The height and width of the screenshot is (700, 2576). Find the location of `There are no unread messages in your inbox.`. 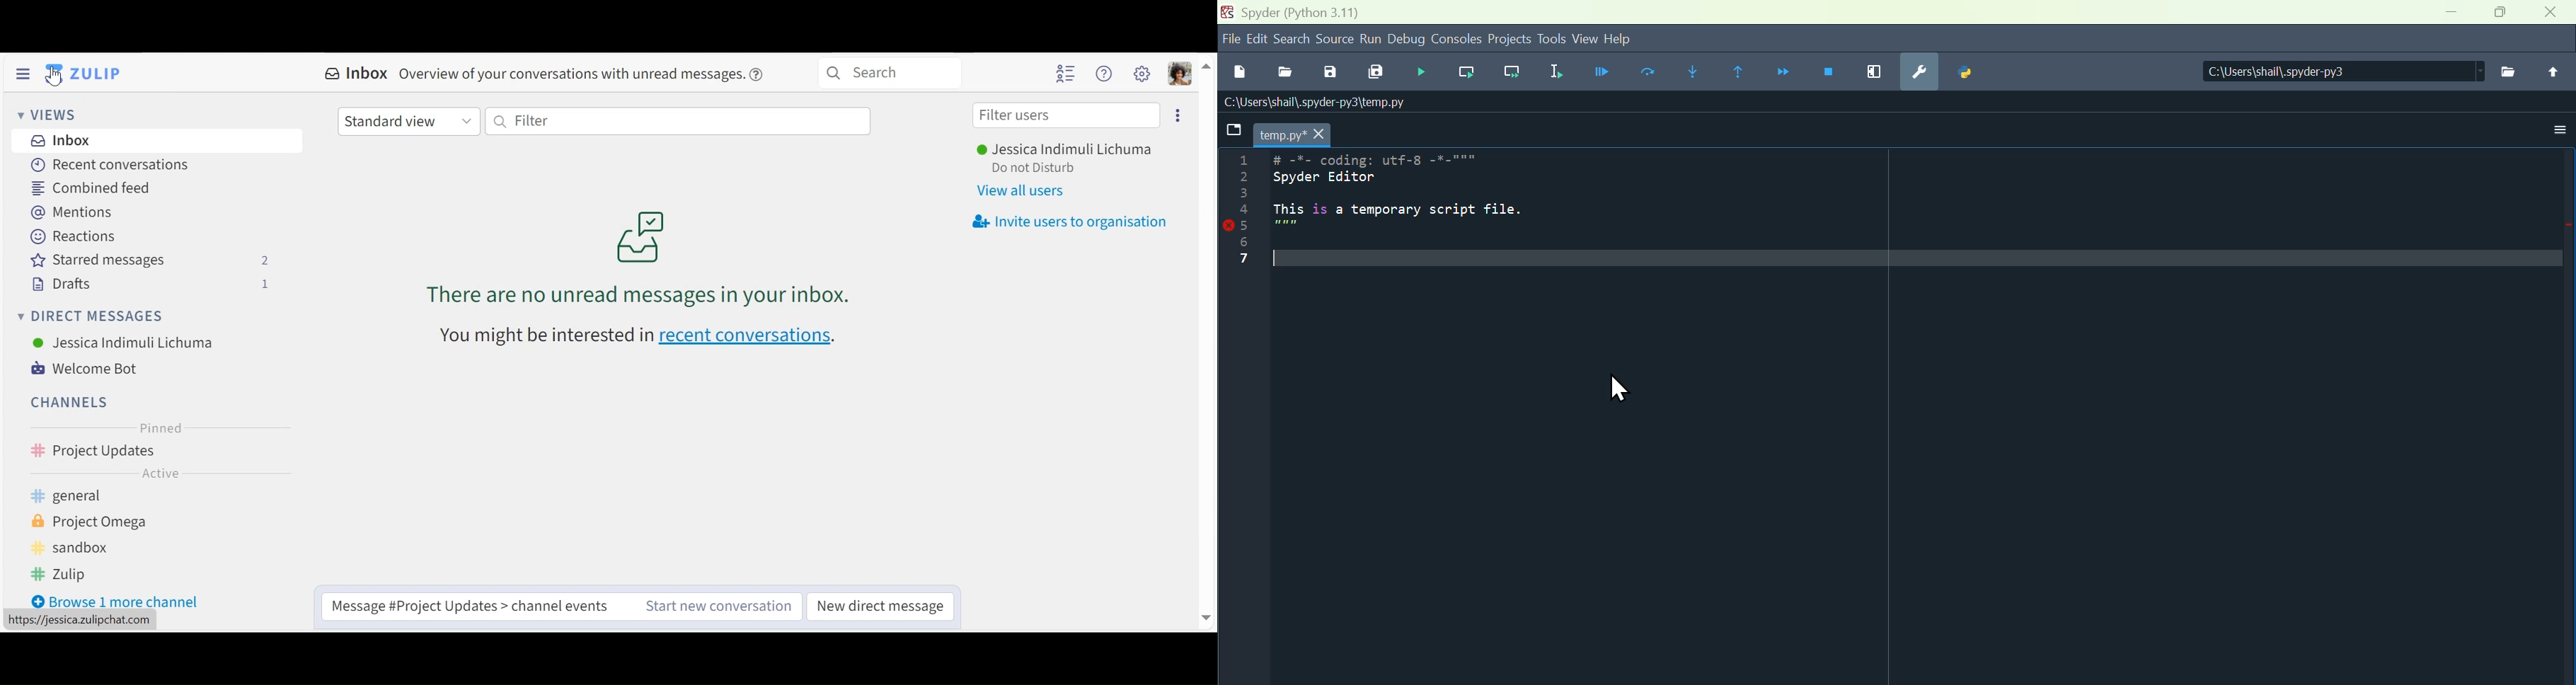

There are no unread messages in your inbox. is located at coordinates (641, 293).